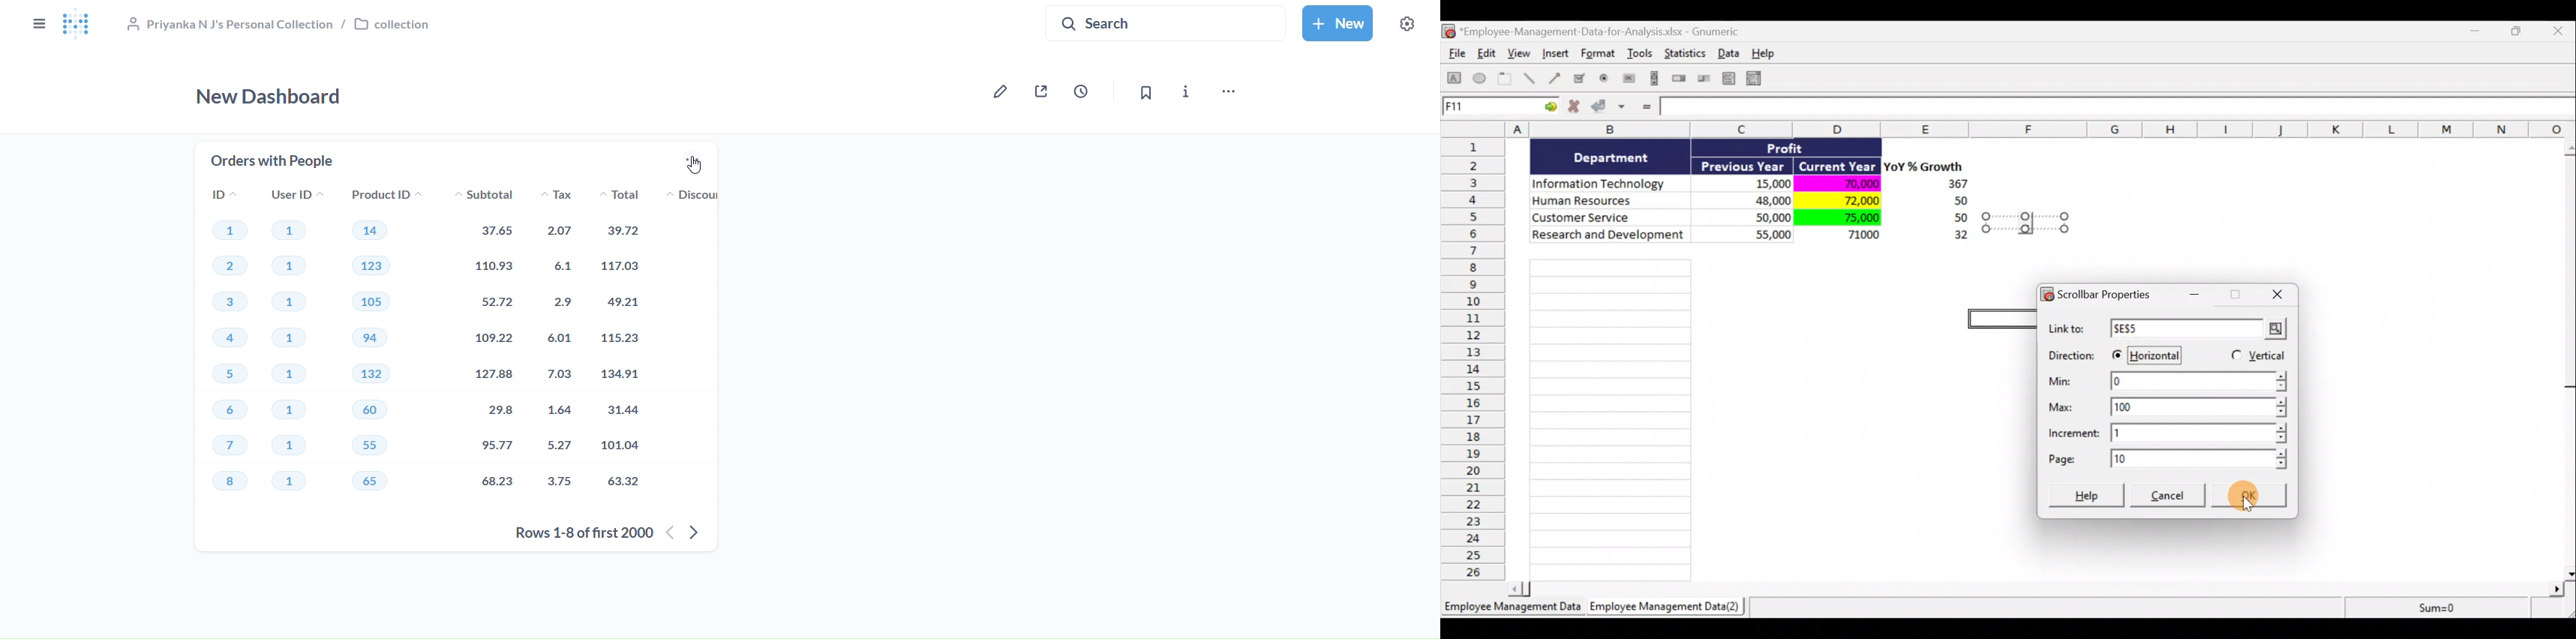  What do you see at coordinates (1454, 80) in the screenshot?
I see `Create a rectangle object` at bounding box center [1454, 80].